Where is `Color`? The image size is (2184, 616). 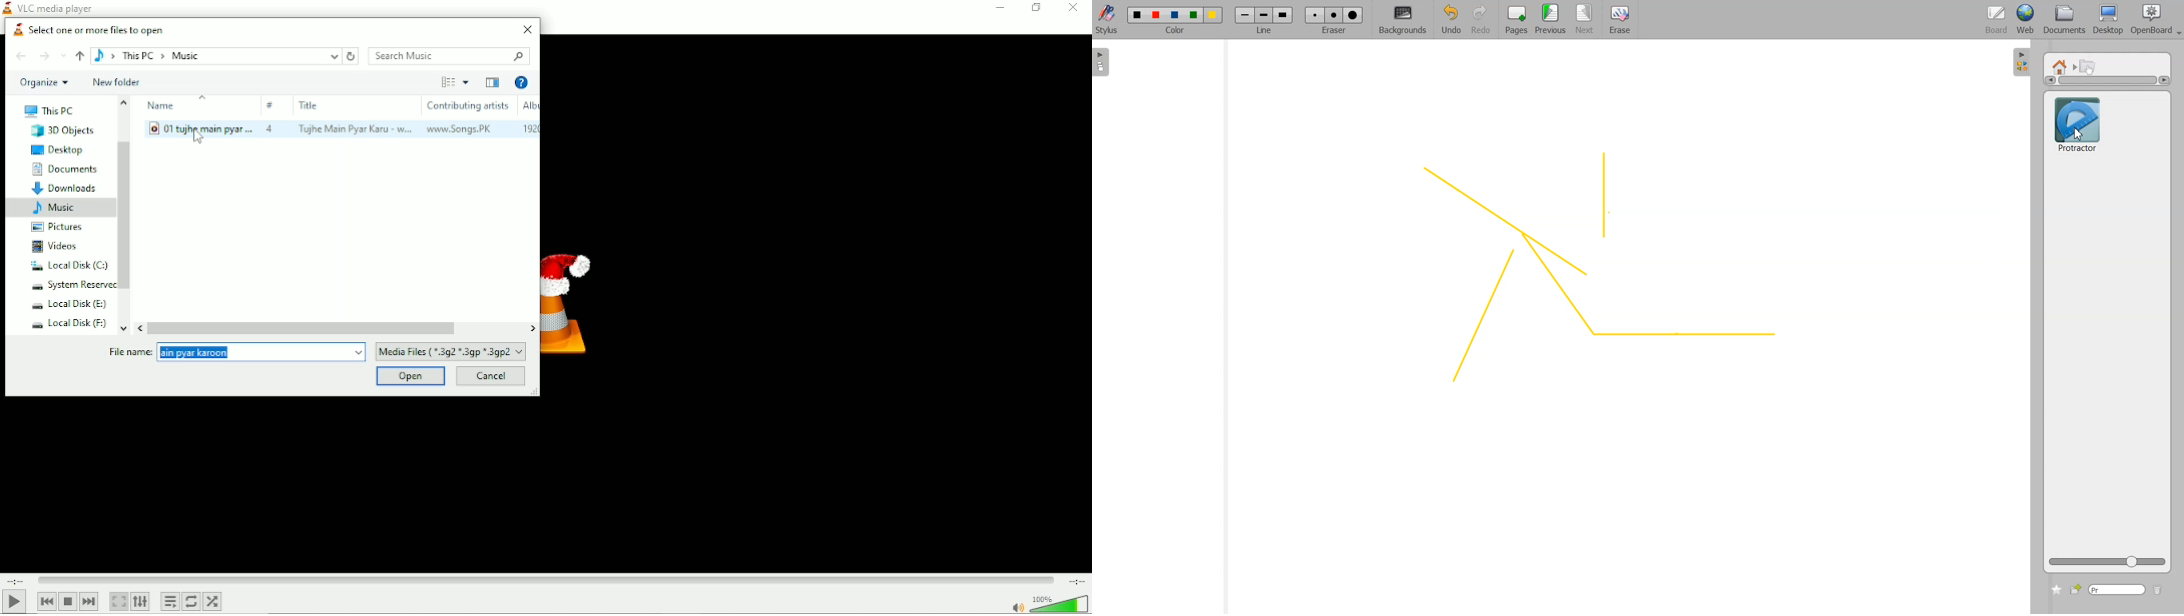 Color is located at coordinates (1175, 13).